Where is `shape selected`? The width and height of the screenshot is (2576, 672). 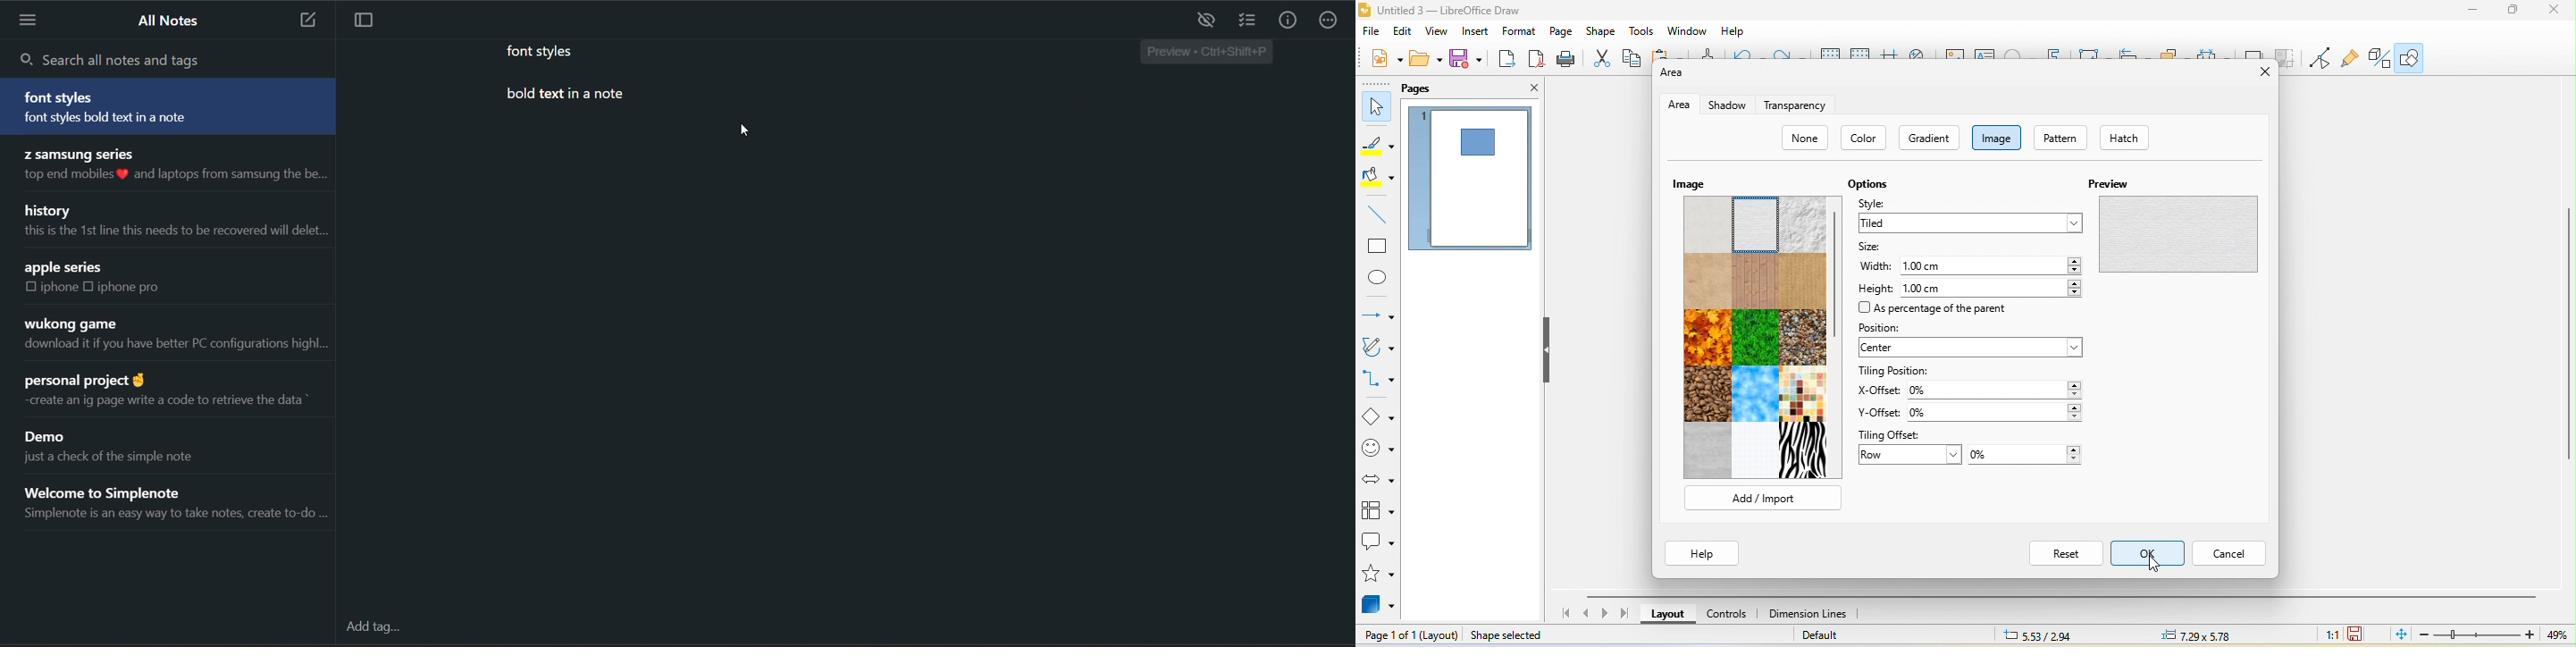 shape selected is located at coordinates (1510, 636).